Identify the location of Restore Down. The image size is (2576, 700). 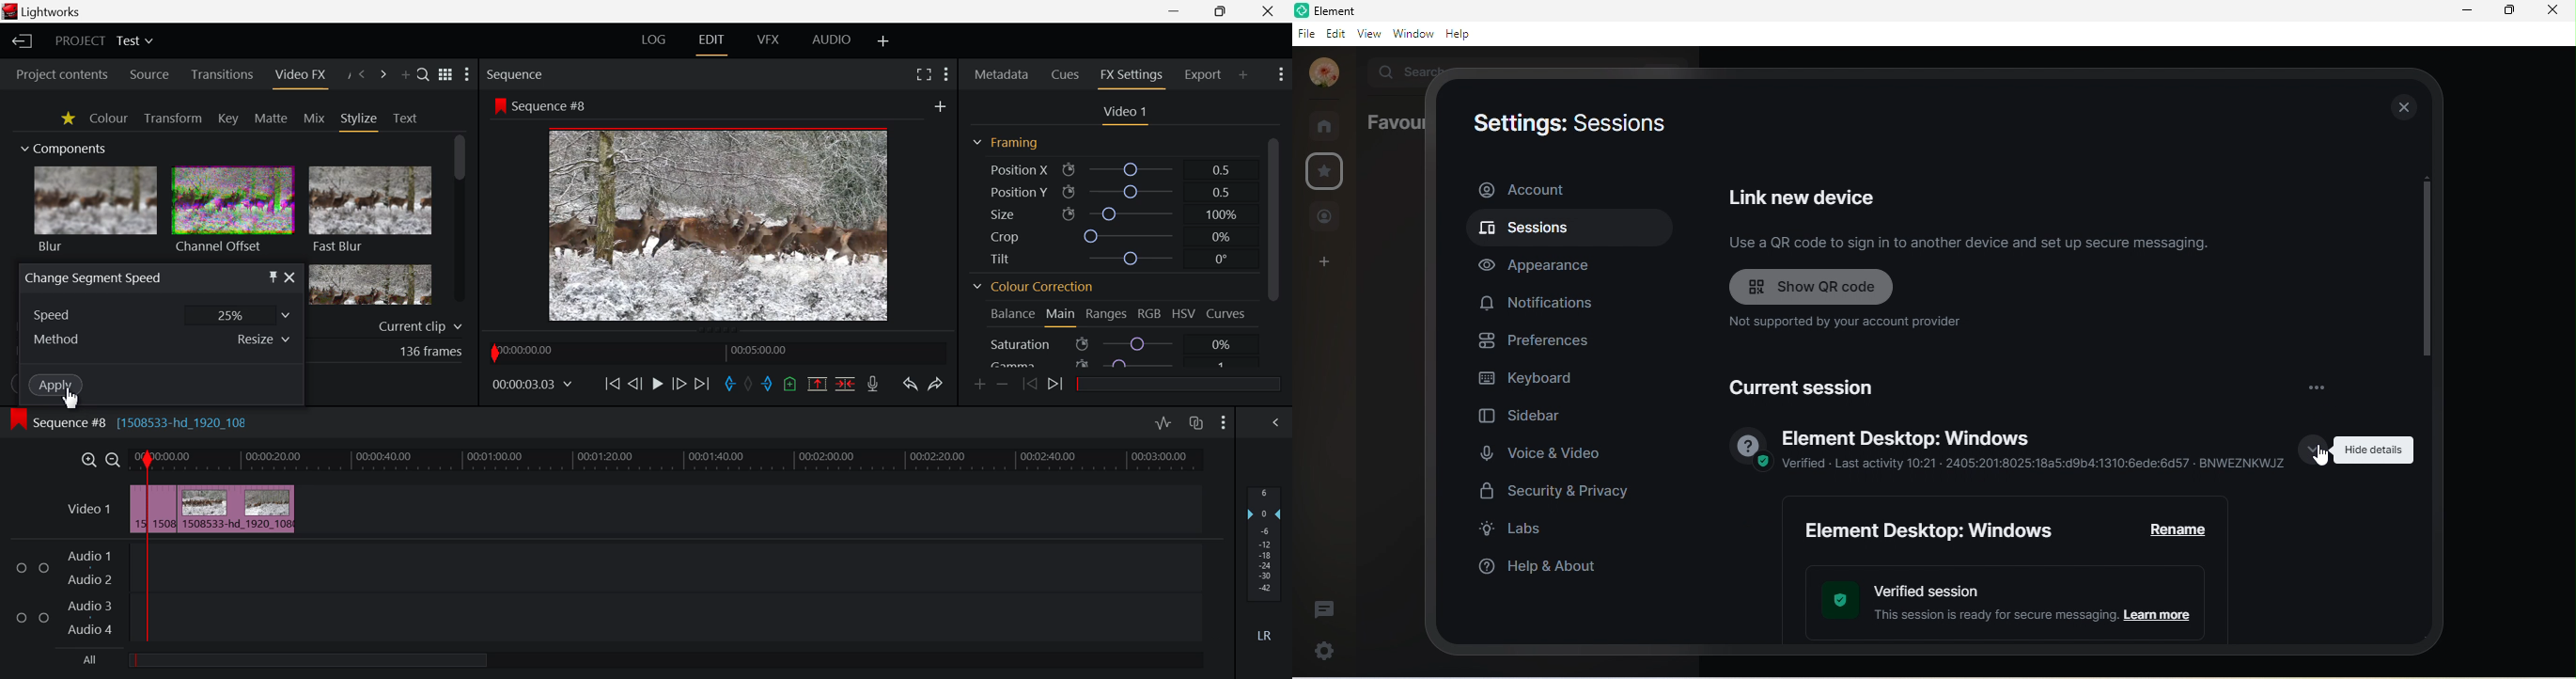
(1176, 11).